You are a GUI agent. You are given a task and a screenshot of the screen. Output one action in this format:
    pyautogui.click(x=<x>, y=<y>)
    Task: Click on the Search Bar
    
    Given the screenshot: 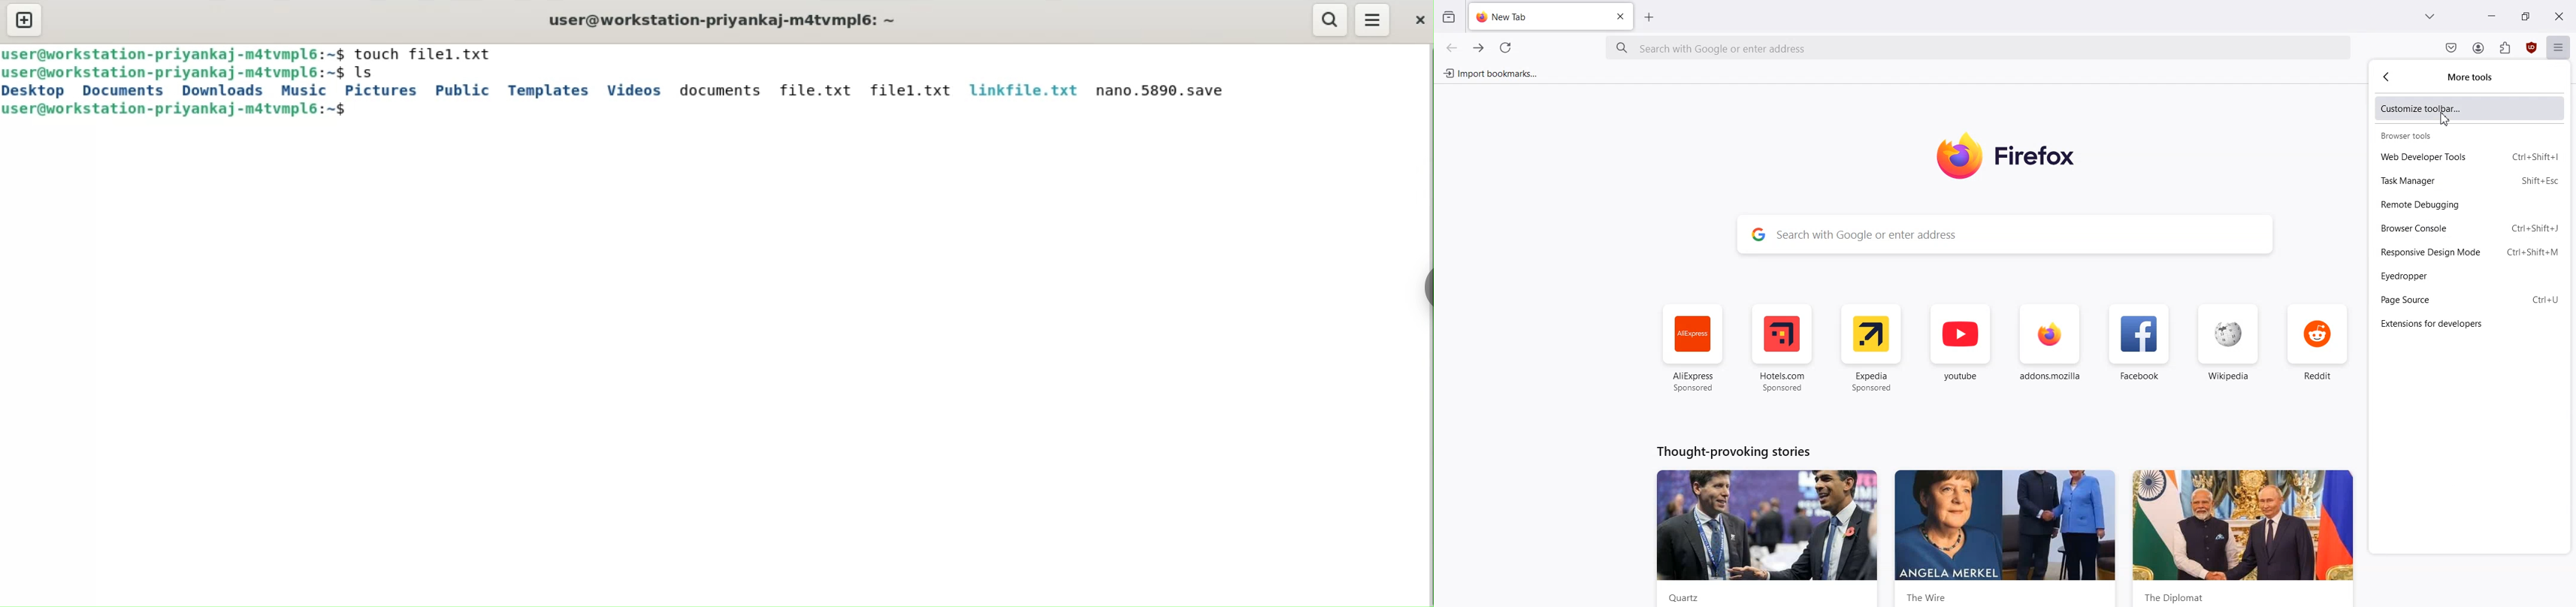 What is the action you would take?
    pyautogui.click(x=1980, y=48)
    